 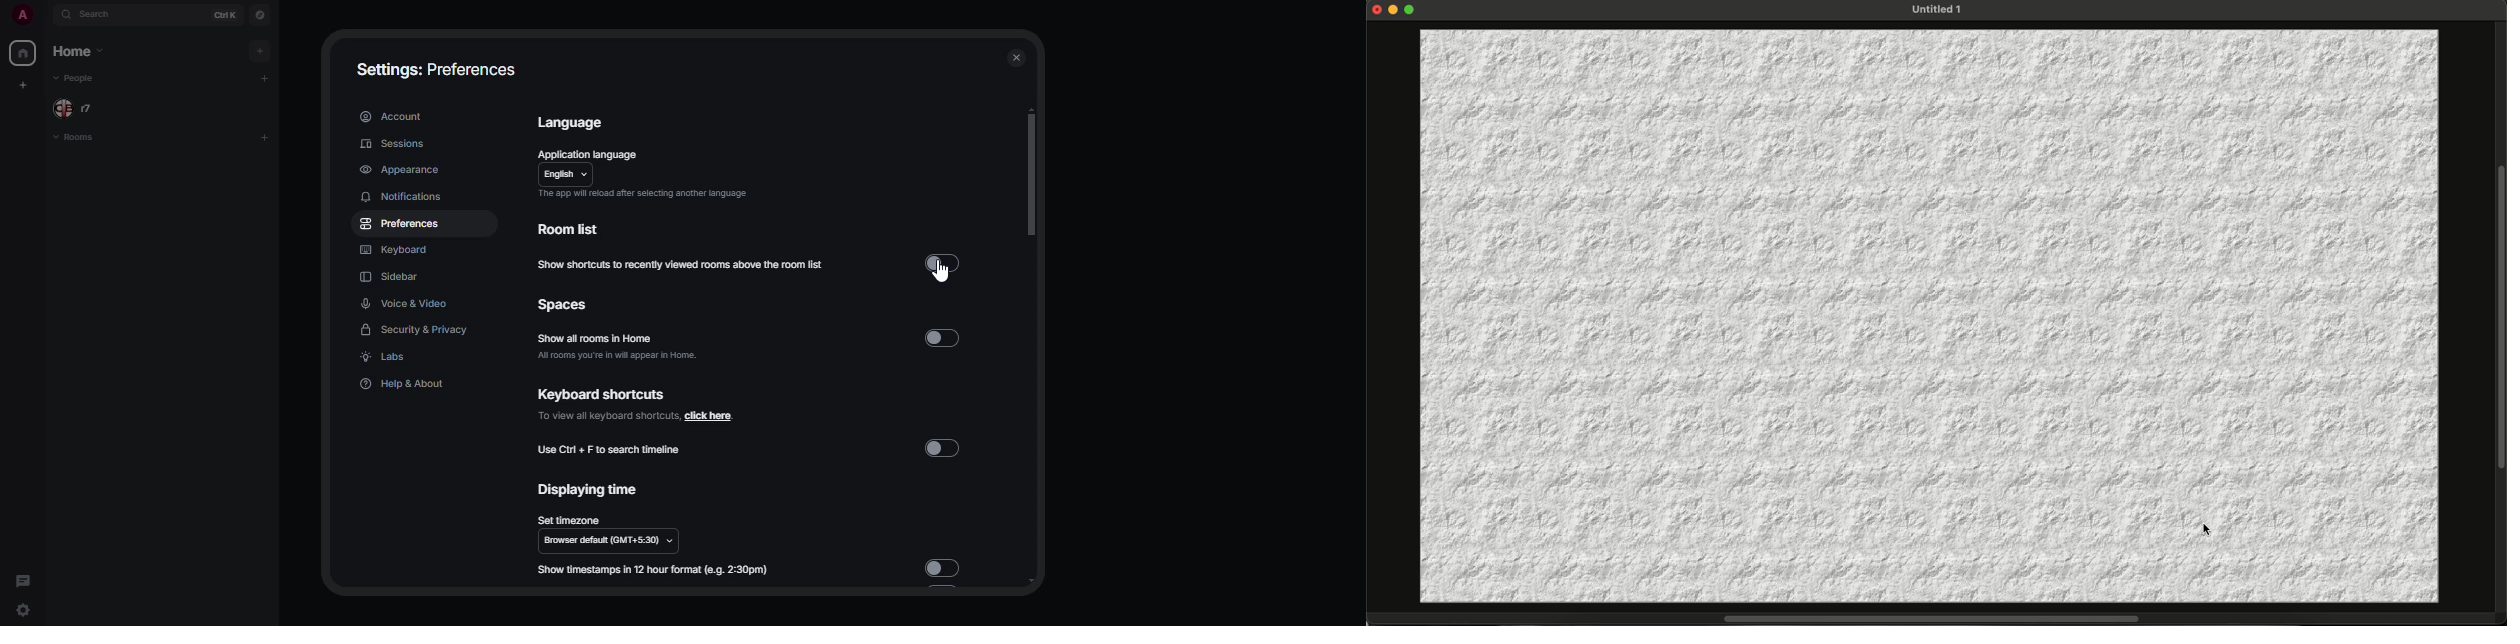 I want to click on Added image to background, so click(x=1929, y=317).